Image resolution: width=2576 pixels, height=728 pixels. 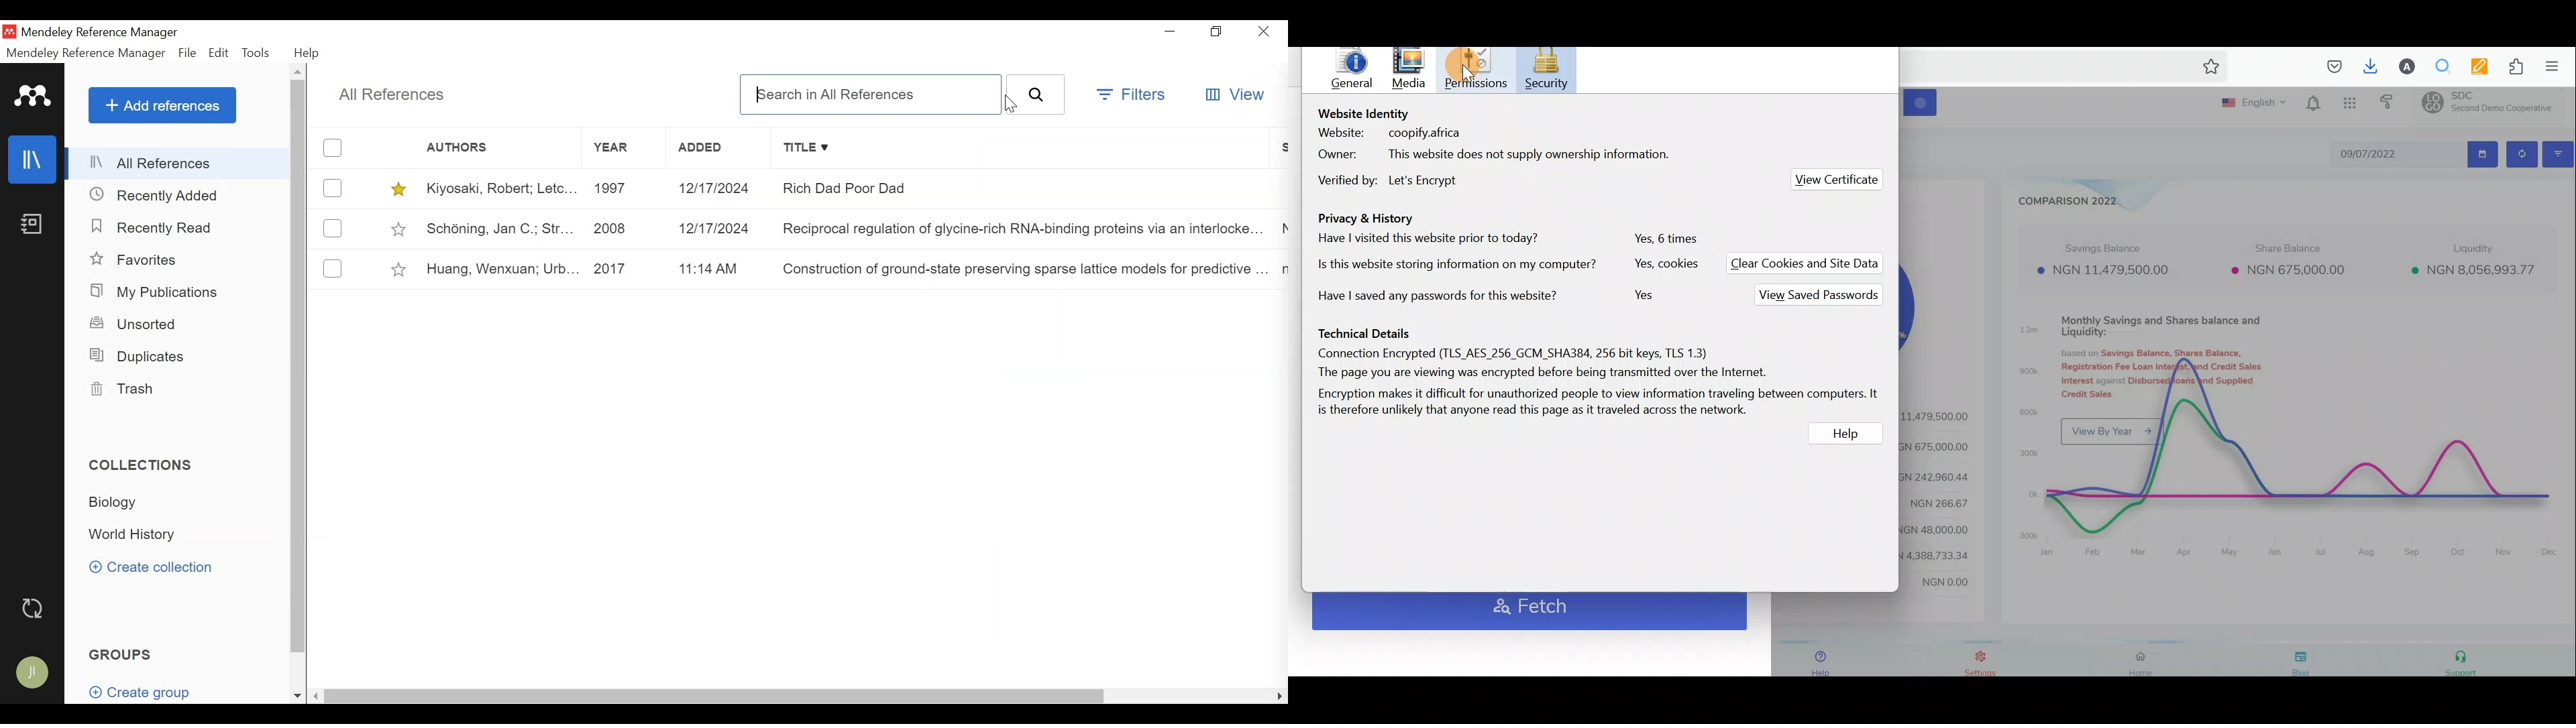 What do you see at coordinates (1023, 188) in the screenshot?
I see `Rich Dad Poor Dad` at bounding box center [1023, 188].